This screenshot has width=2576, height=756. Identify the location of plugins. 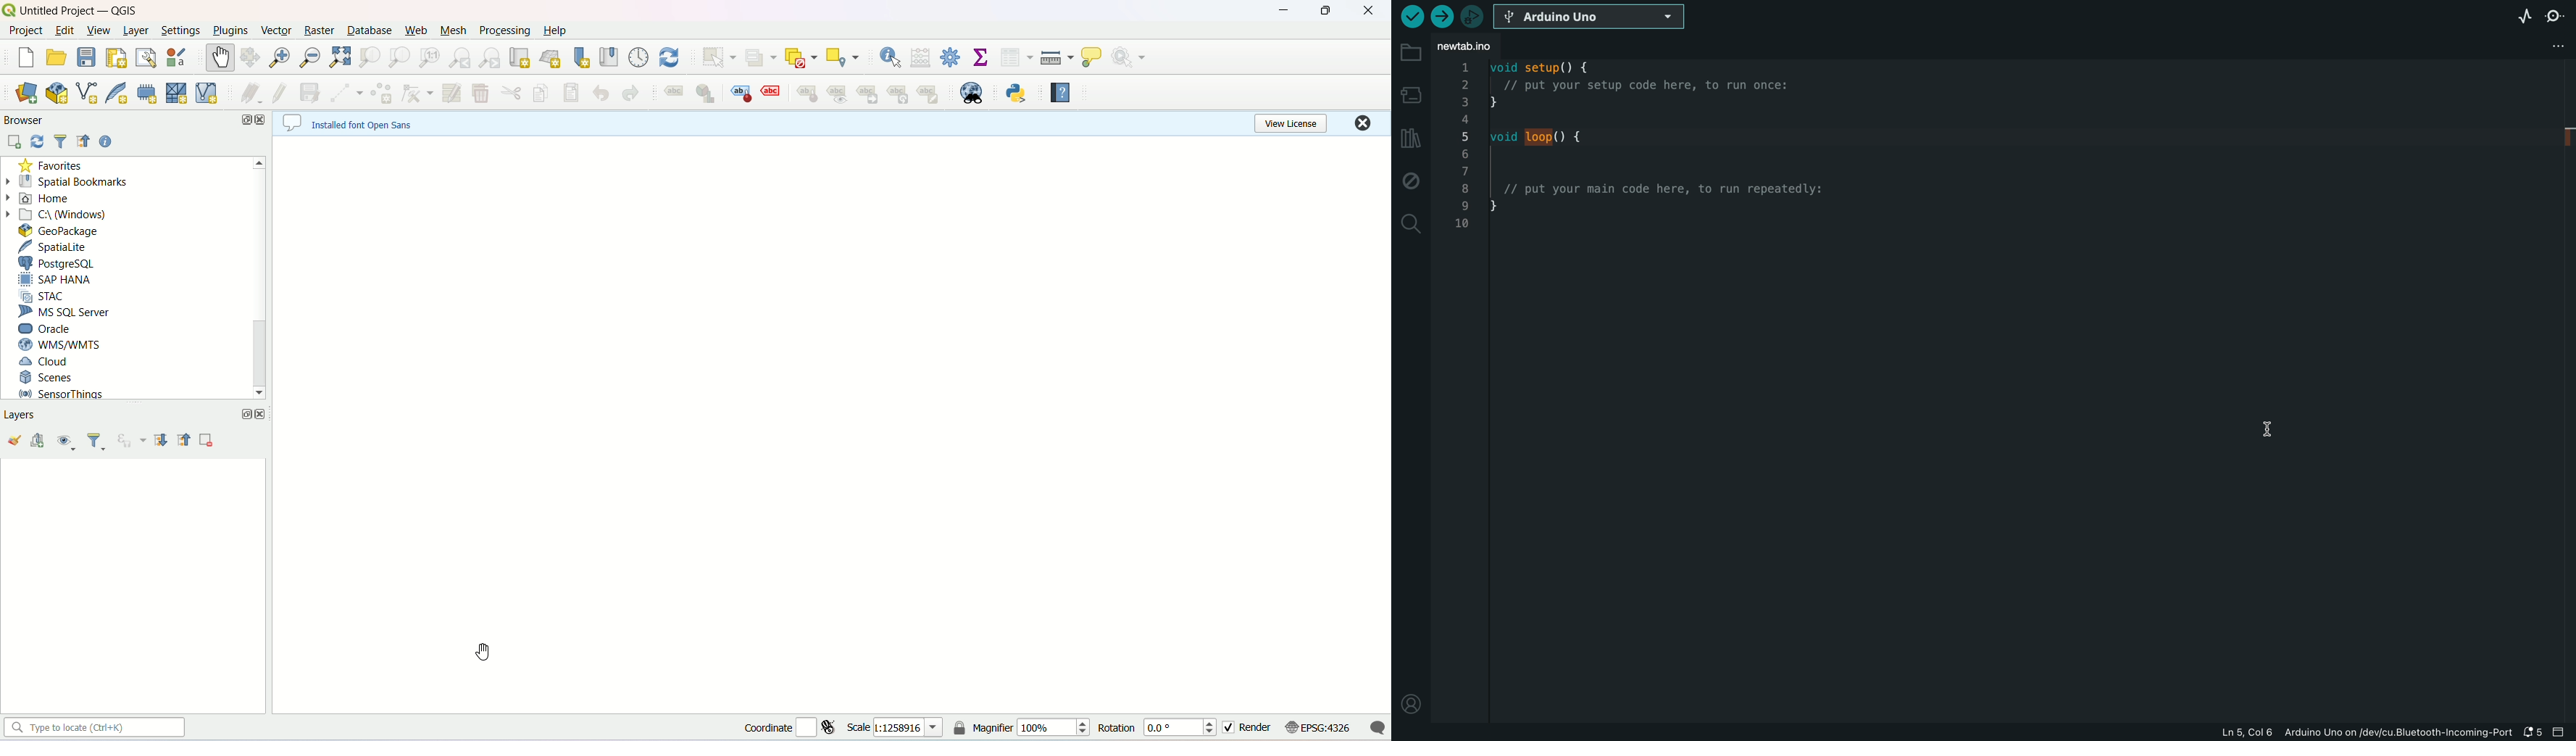
(231, 30).